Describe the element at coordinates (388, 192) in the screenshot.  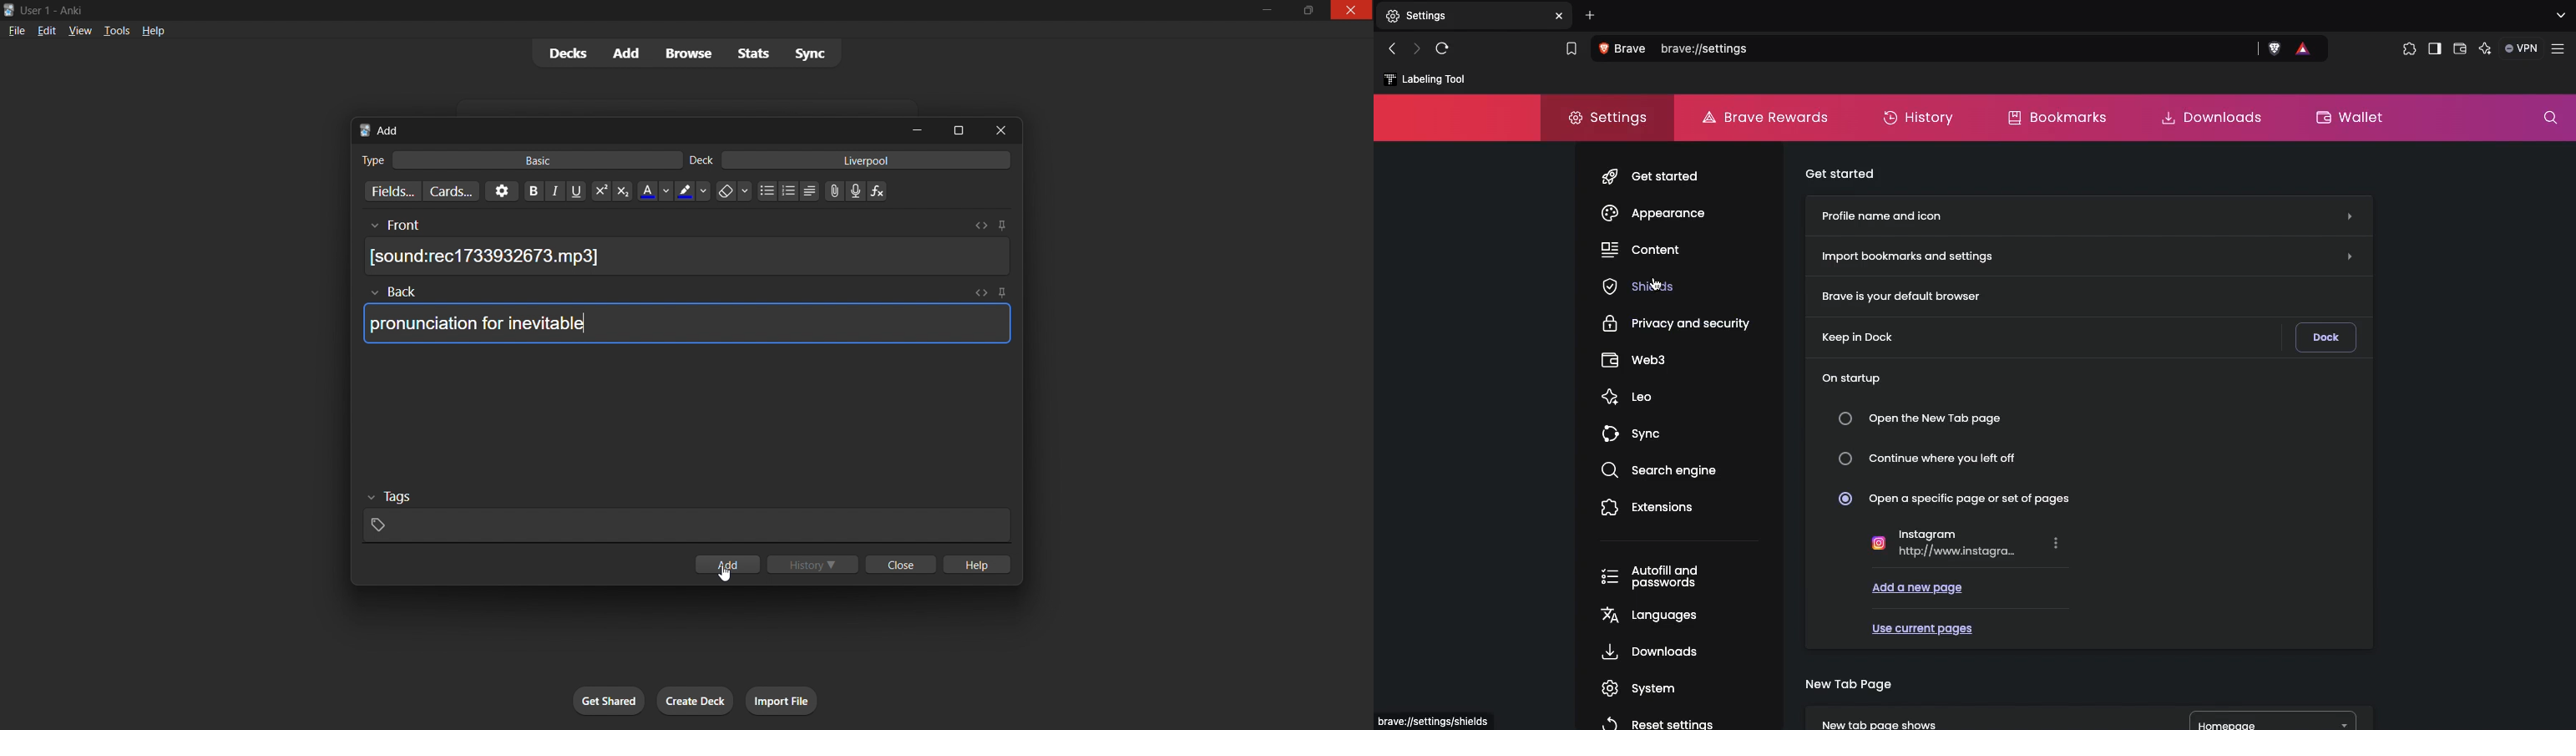
I see `customize fields` at that location.